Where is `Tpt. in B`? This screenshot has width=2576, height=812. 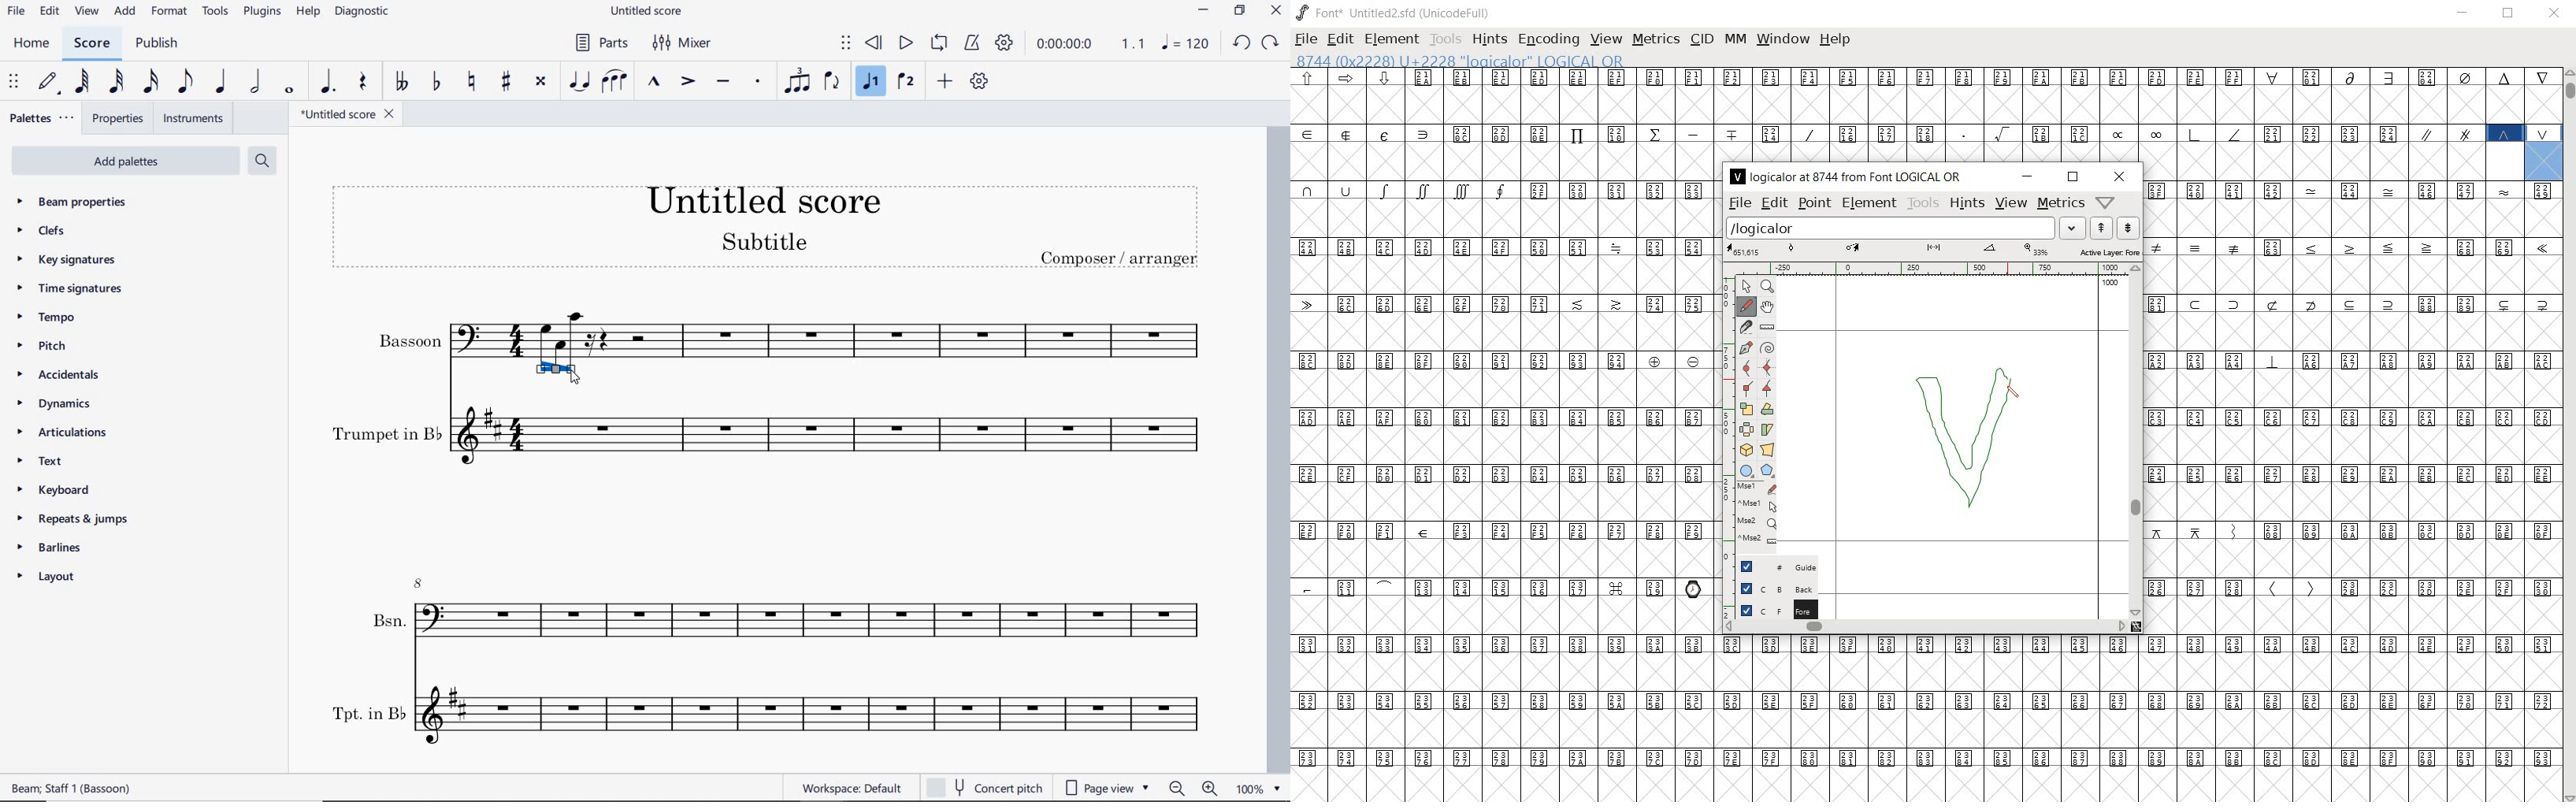
Tpt. in B is located at coordinates (782, 718).